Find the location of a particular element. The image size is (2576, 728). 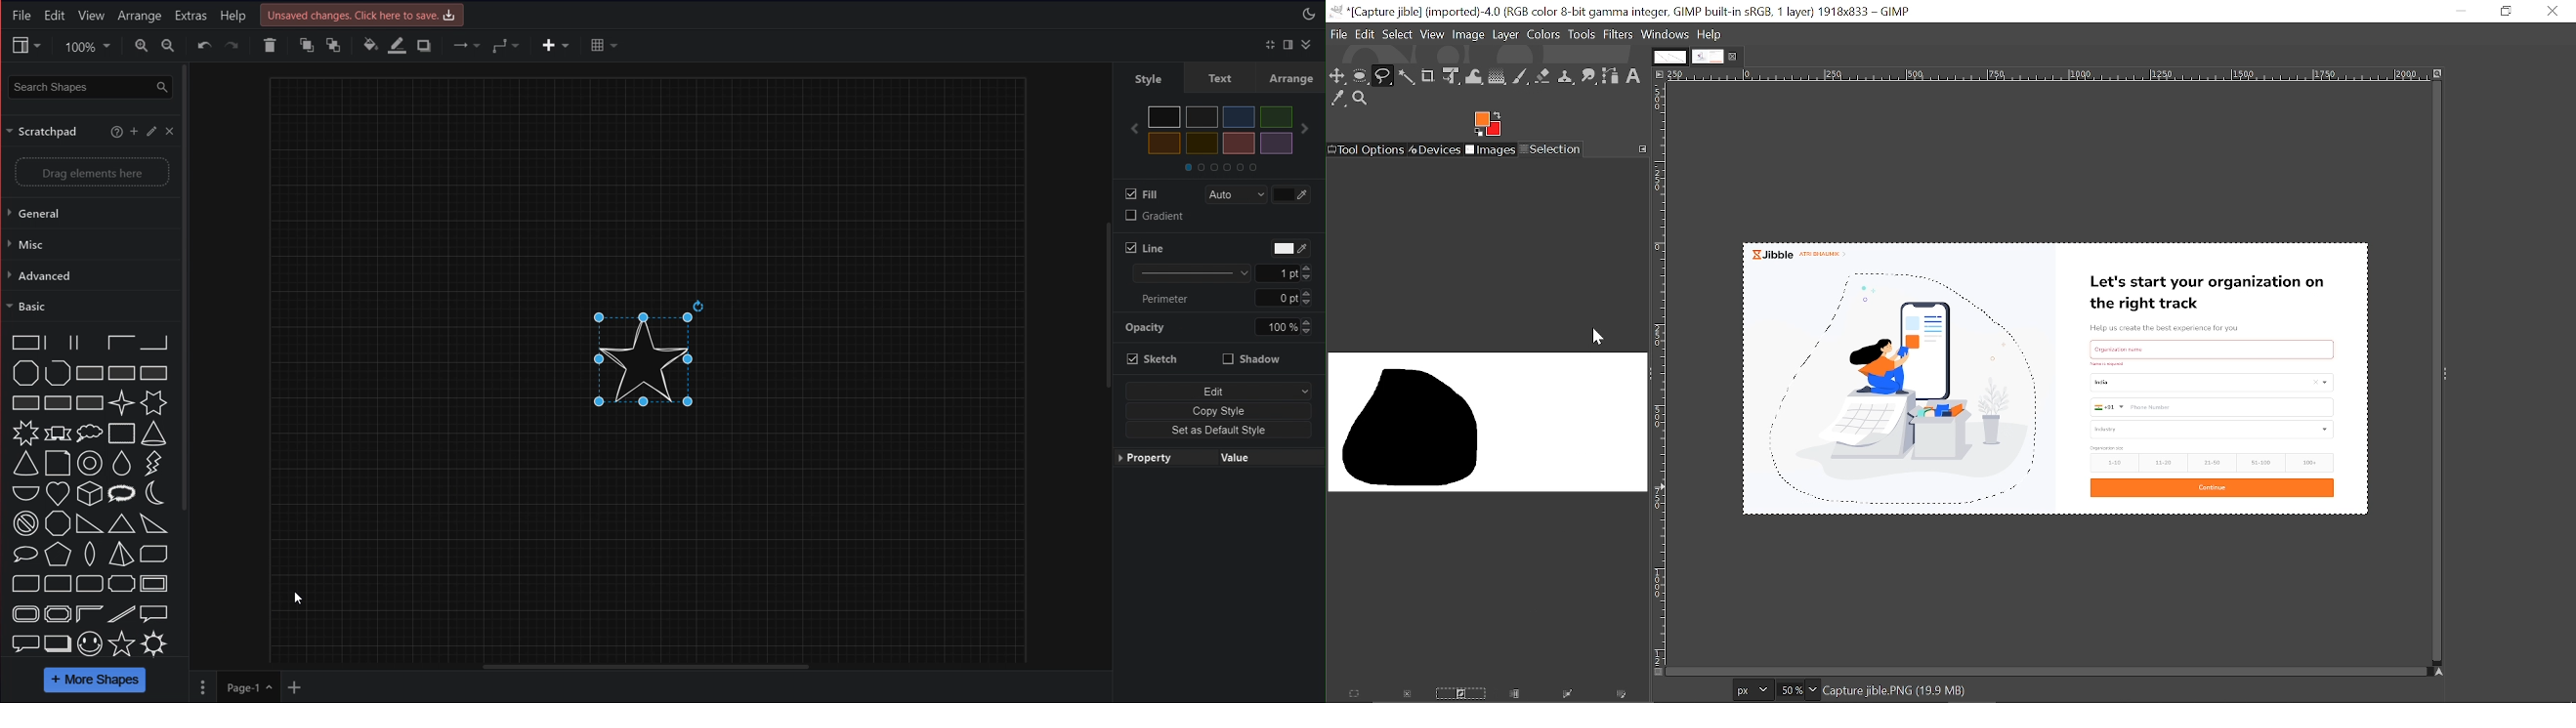

Color picker tool is located at coordinates (1337, 99).